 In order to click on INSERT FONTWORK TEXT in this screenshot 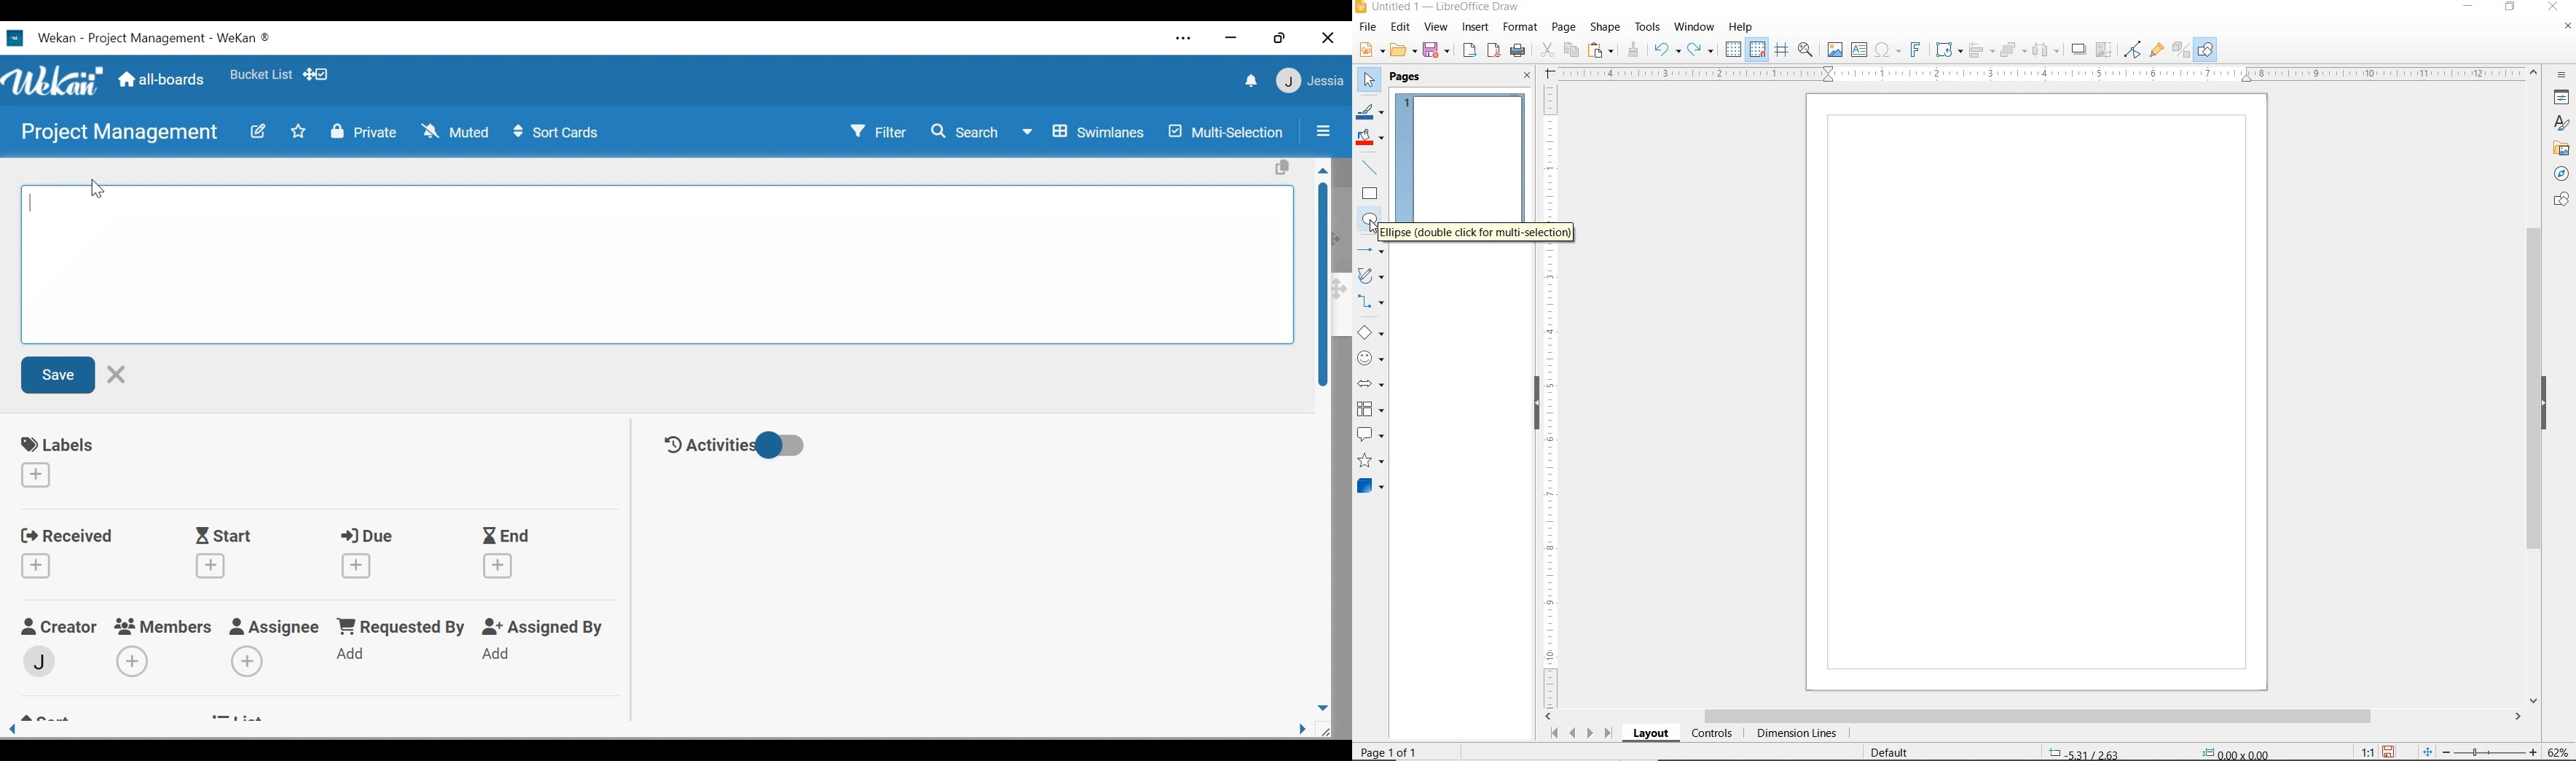, I will do `click(1914, 50)`.